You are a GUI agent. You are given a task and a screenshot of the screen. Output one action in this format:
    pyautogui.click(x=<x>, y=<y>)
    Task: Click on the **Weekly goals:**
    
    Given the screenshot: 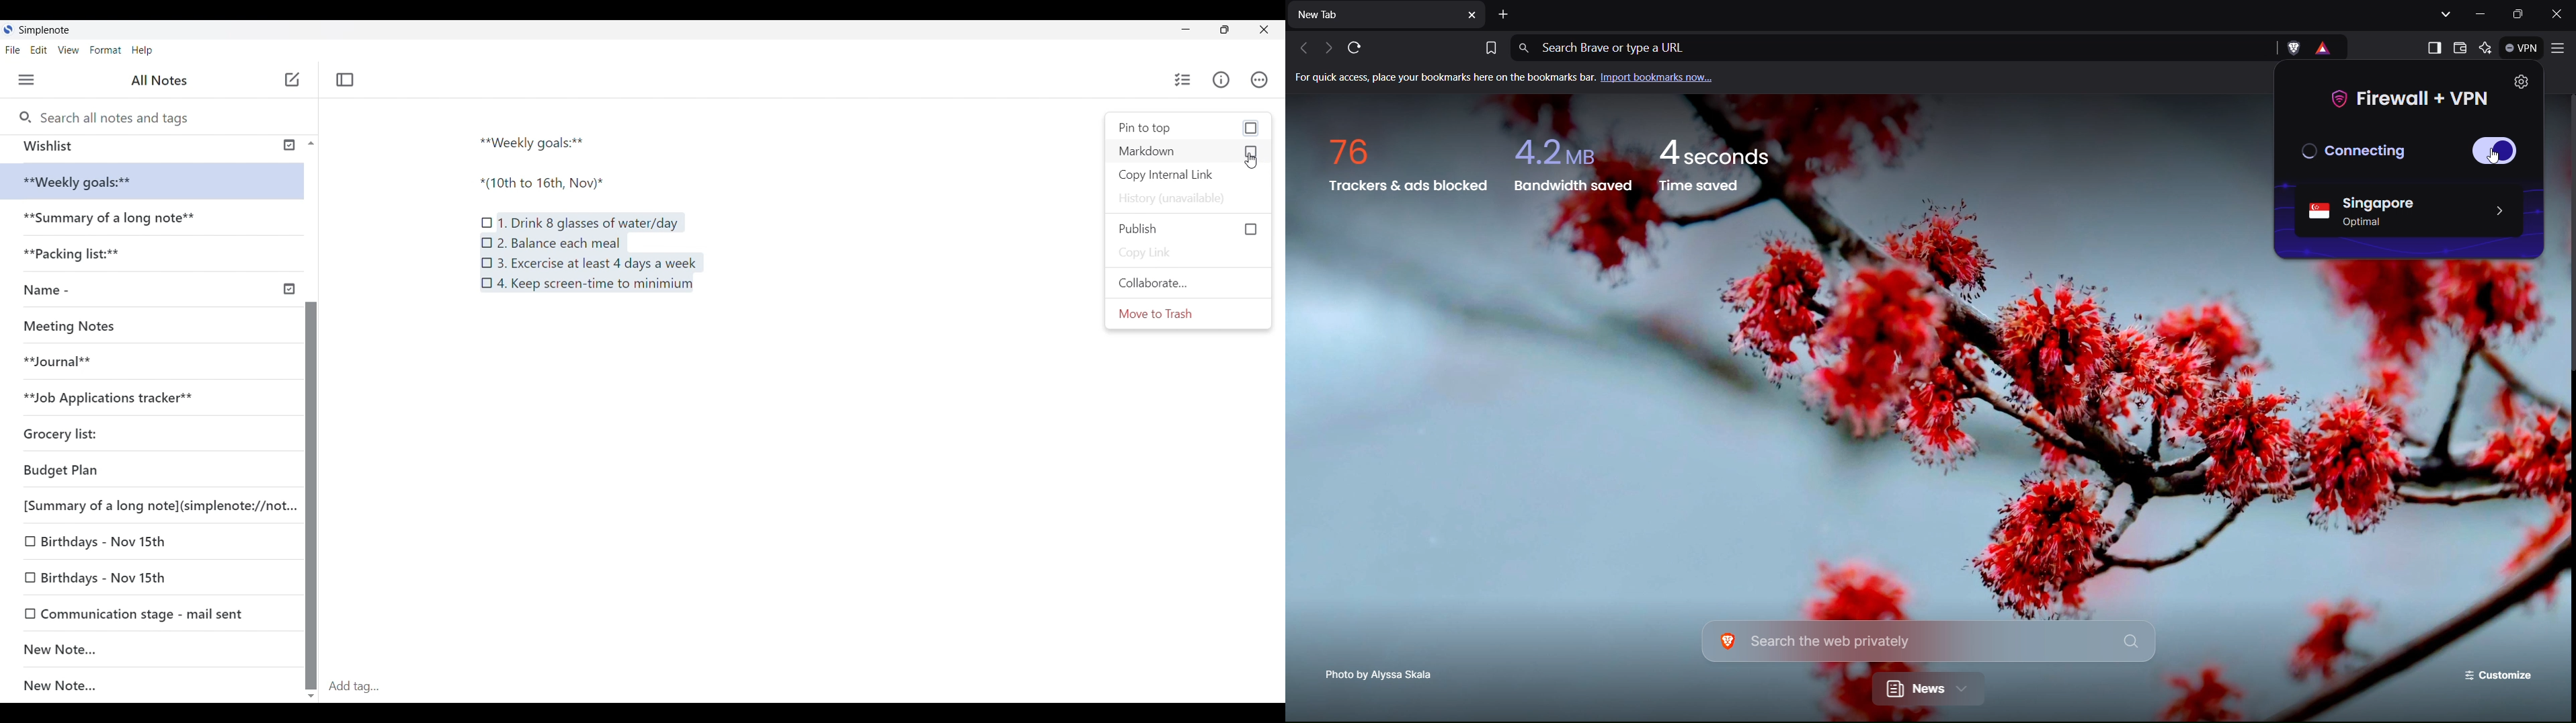 What is the action you would take?
    pyautogui.click(x=538, y=141)
    